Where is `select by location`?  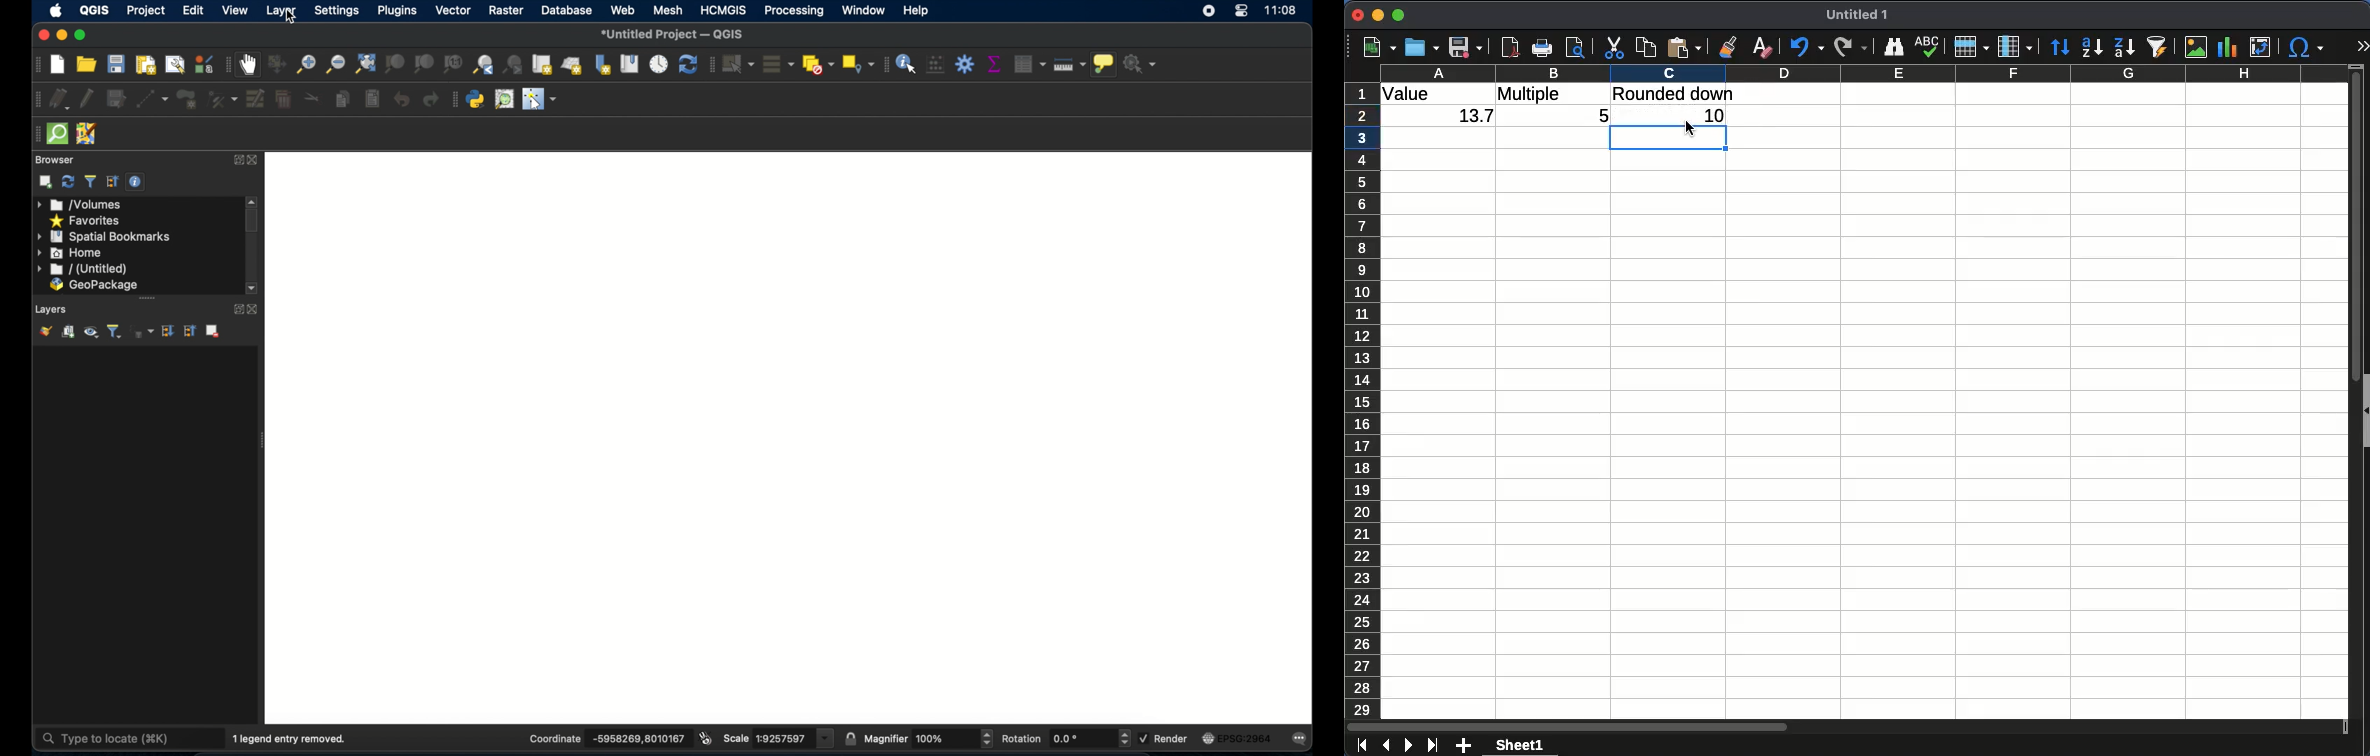
select by location is located at coordinates (856, 64).